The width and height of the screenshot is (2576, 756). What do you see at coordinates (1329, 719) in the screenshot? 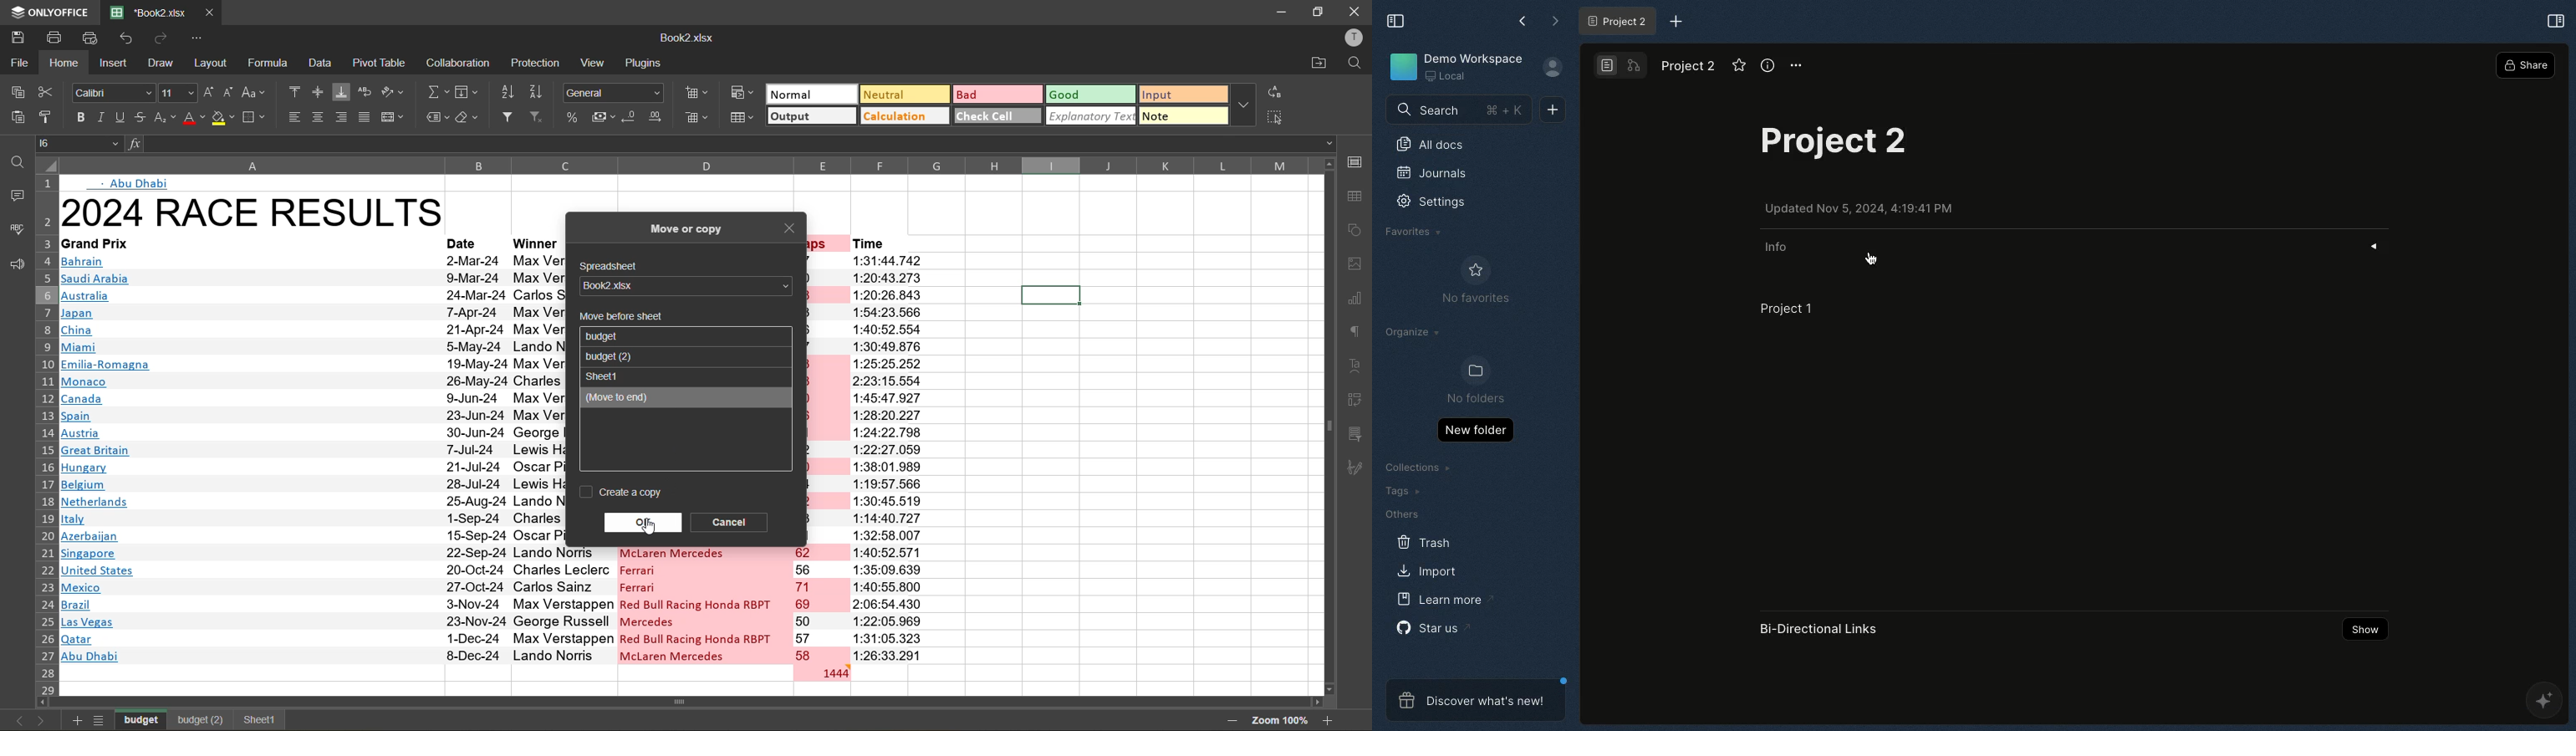
I see `zoom in` at bounding box center [1329, 719].